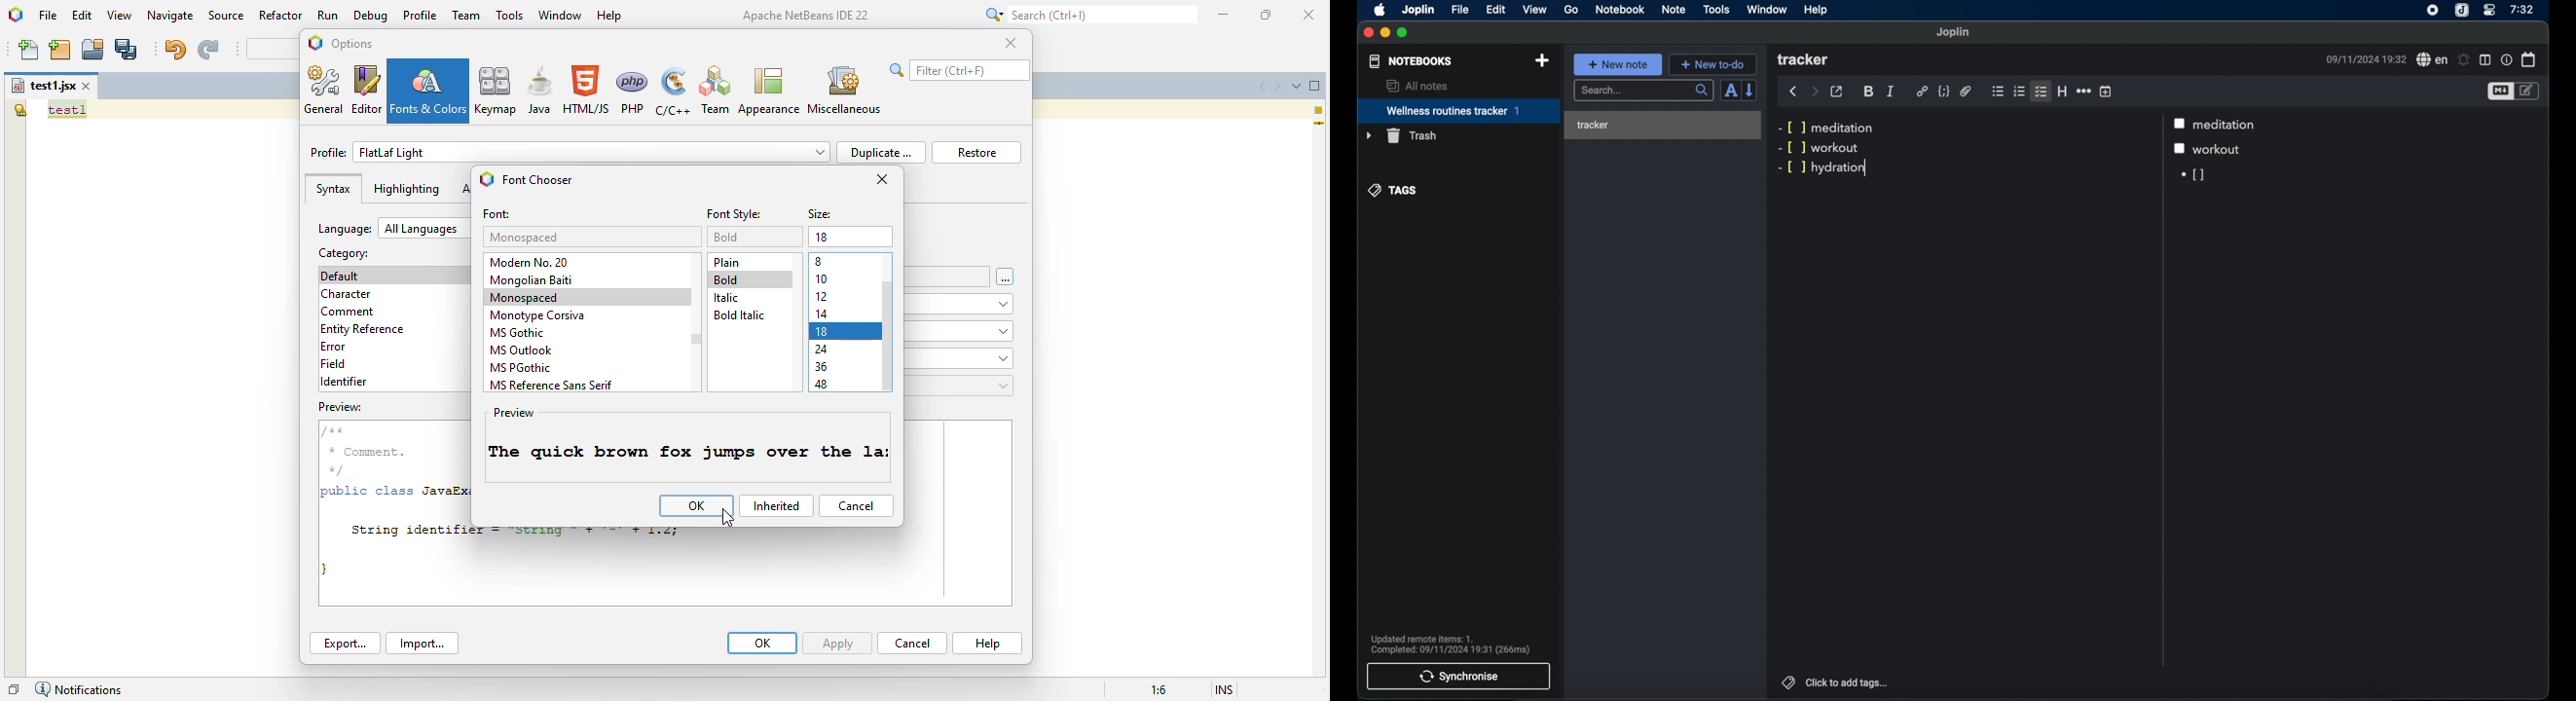  Describe the element at coordinates (2490, 10) in the screenshot. I see `control center` at that location.